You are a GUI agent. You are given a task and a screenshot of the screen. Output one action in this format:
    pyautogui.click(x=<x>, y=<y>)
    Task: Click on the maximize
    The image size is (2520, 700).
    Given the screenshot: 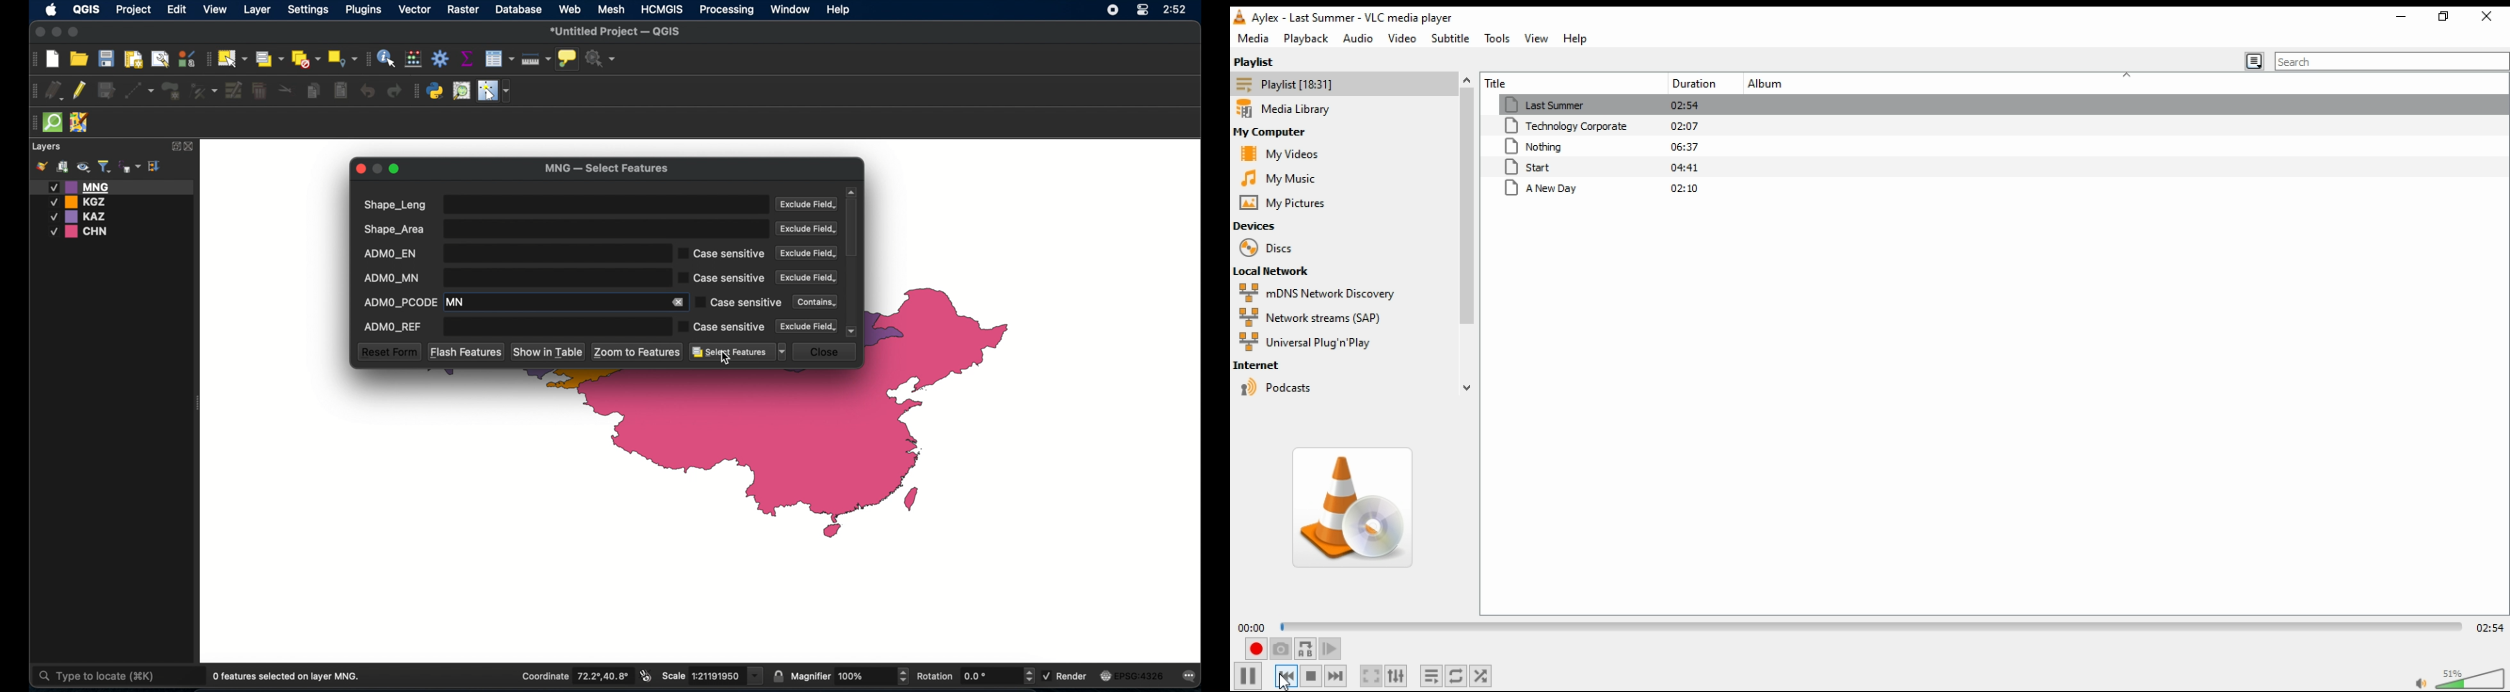 What is the action you would take?
    pyautogui.click(x=74, y=33)
    